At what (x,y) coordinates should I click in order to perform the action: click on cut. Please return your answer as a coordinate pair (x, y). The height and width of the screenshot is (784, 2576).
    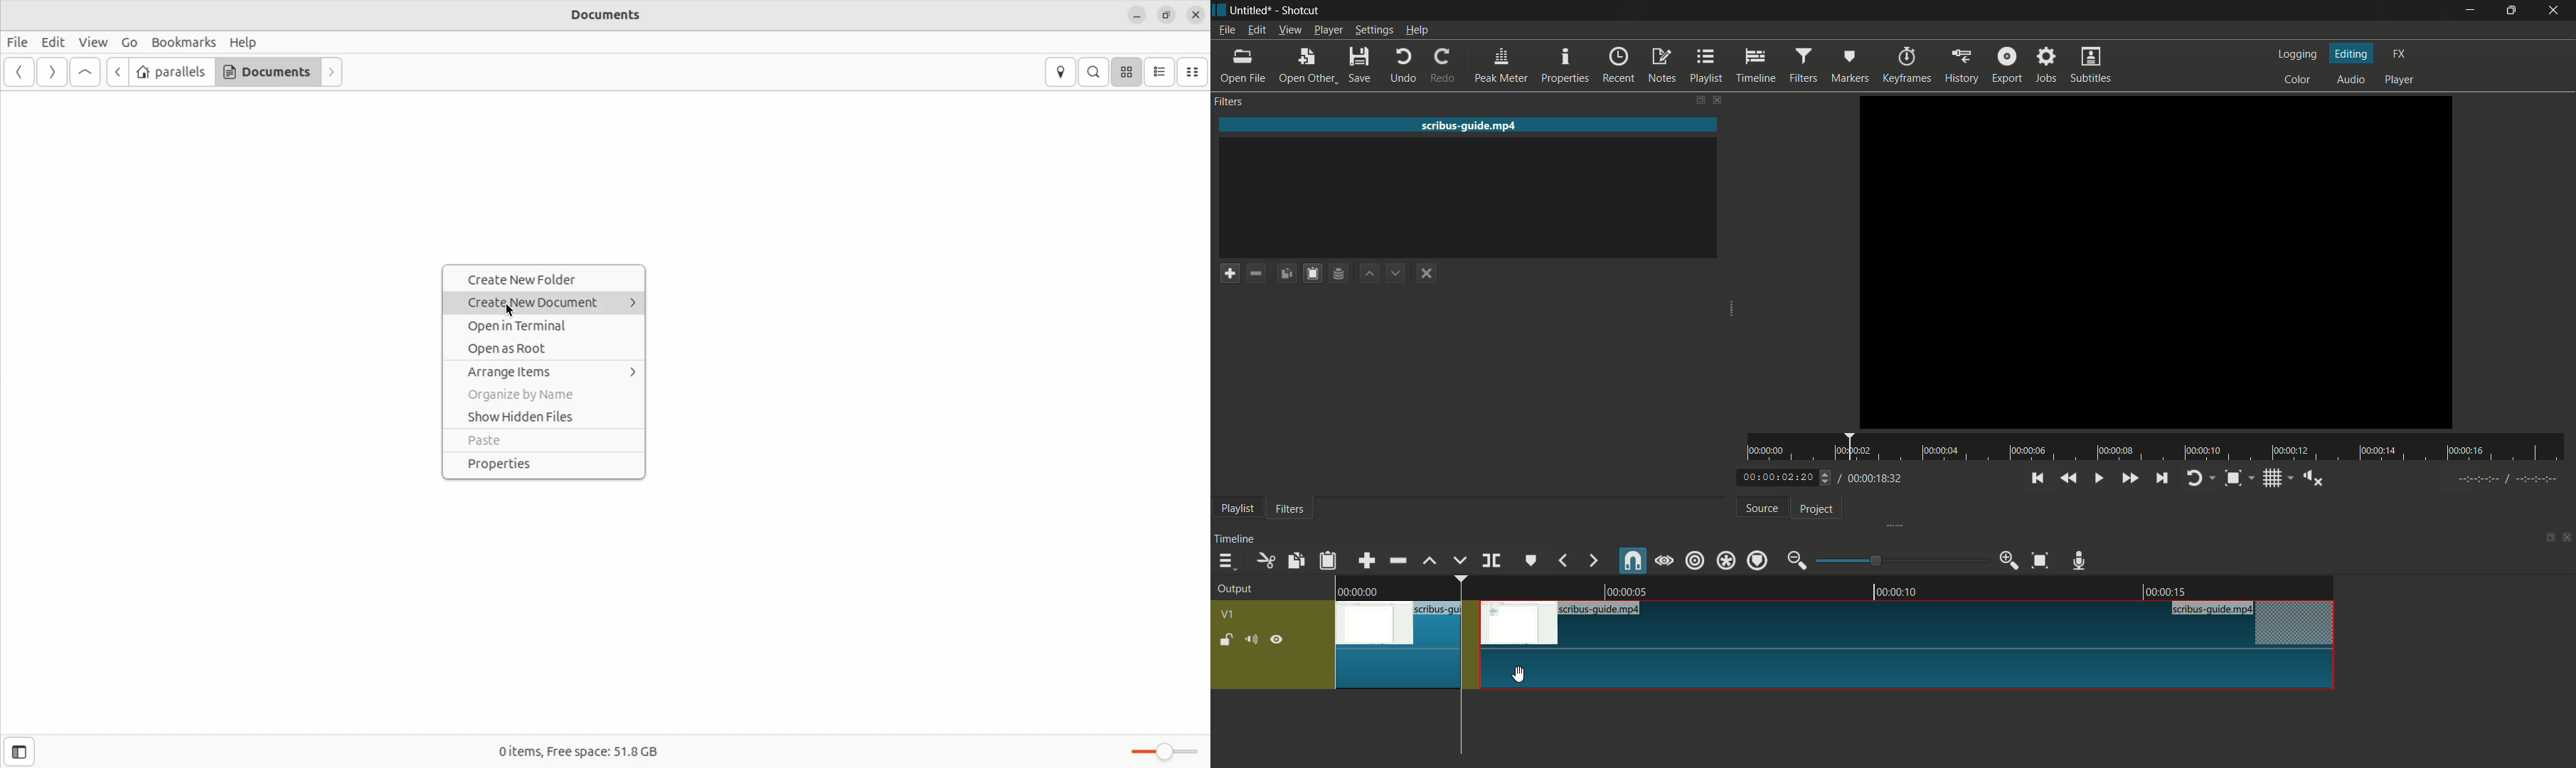
    Looking at the image, I should click on (1265, 560).